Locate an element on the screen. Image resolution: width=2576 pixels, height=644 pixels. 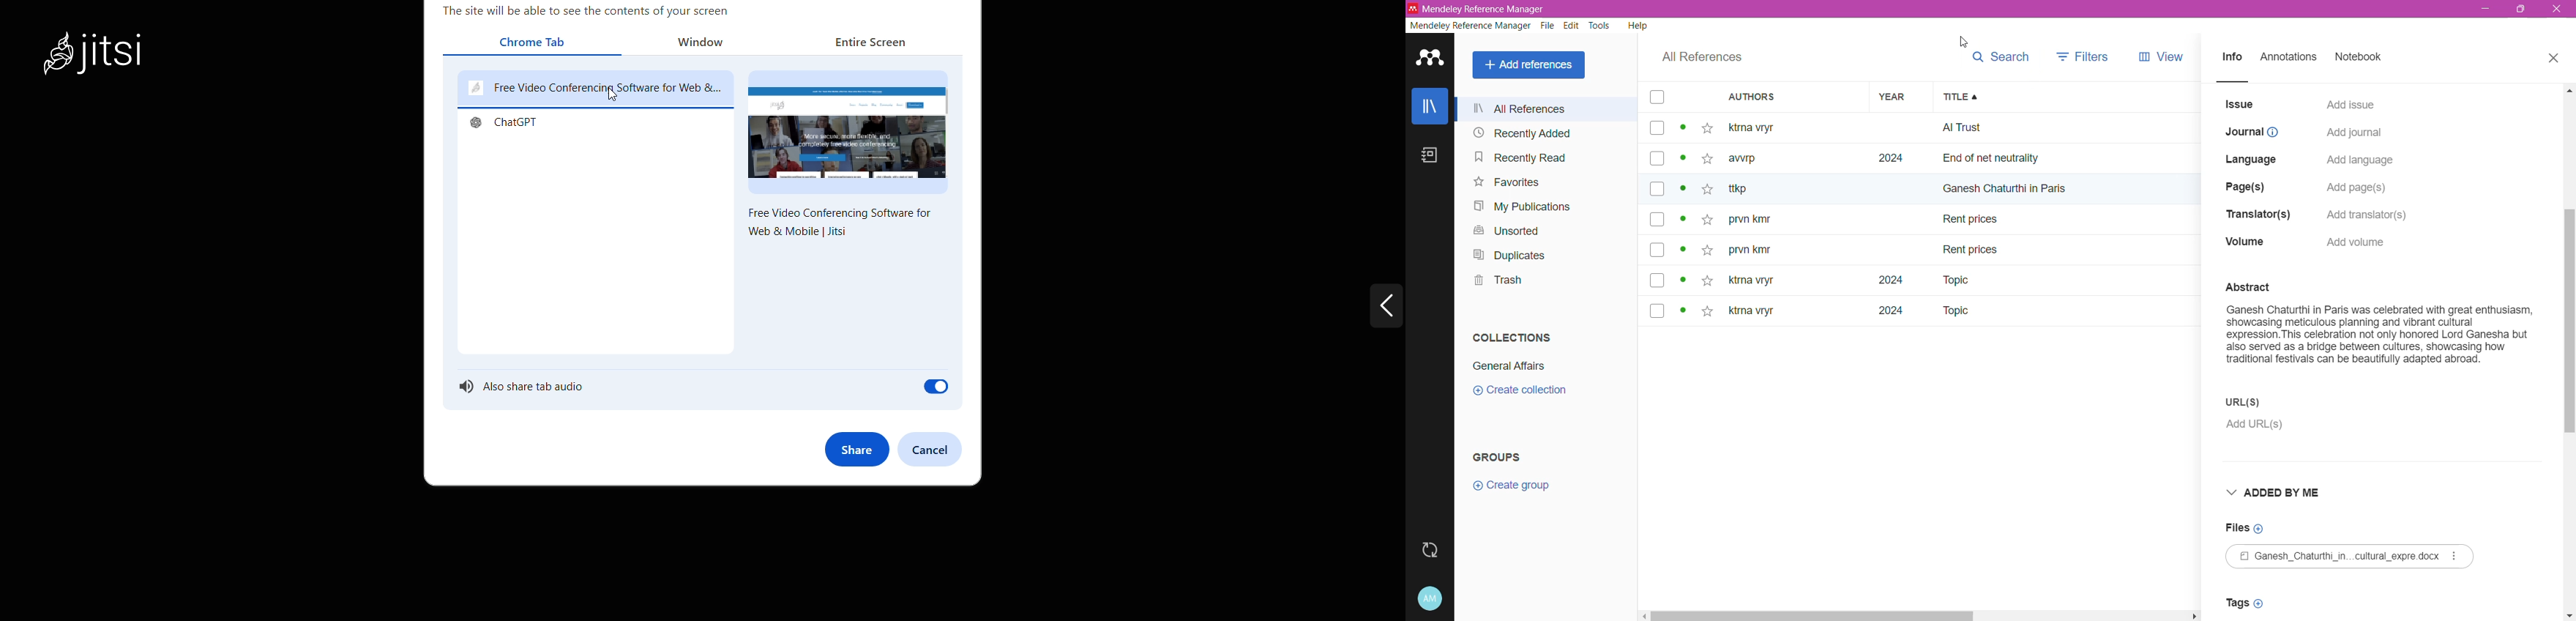
Authors is located at coordinates (1796, 98).